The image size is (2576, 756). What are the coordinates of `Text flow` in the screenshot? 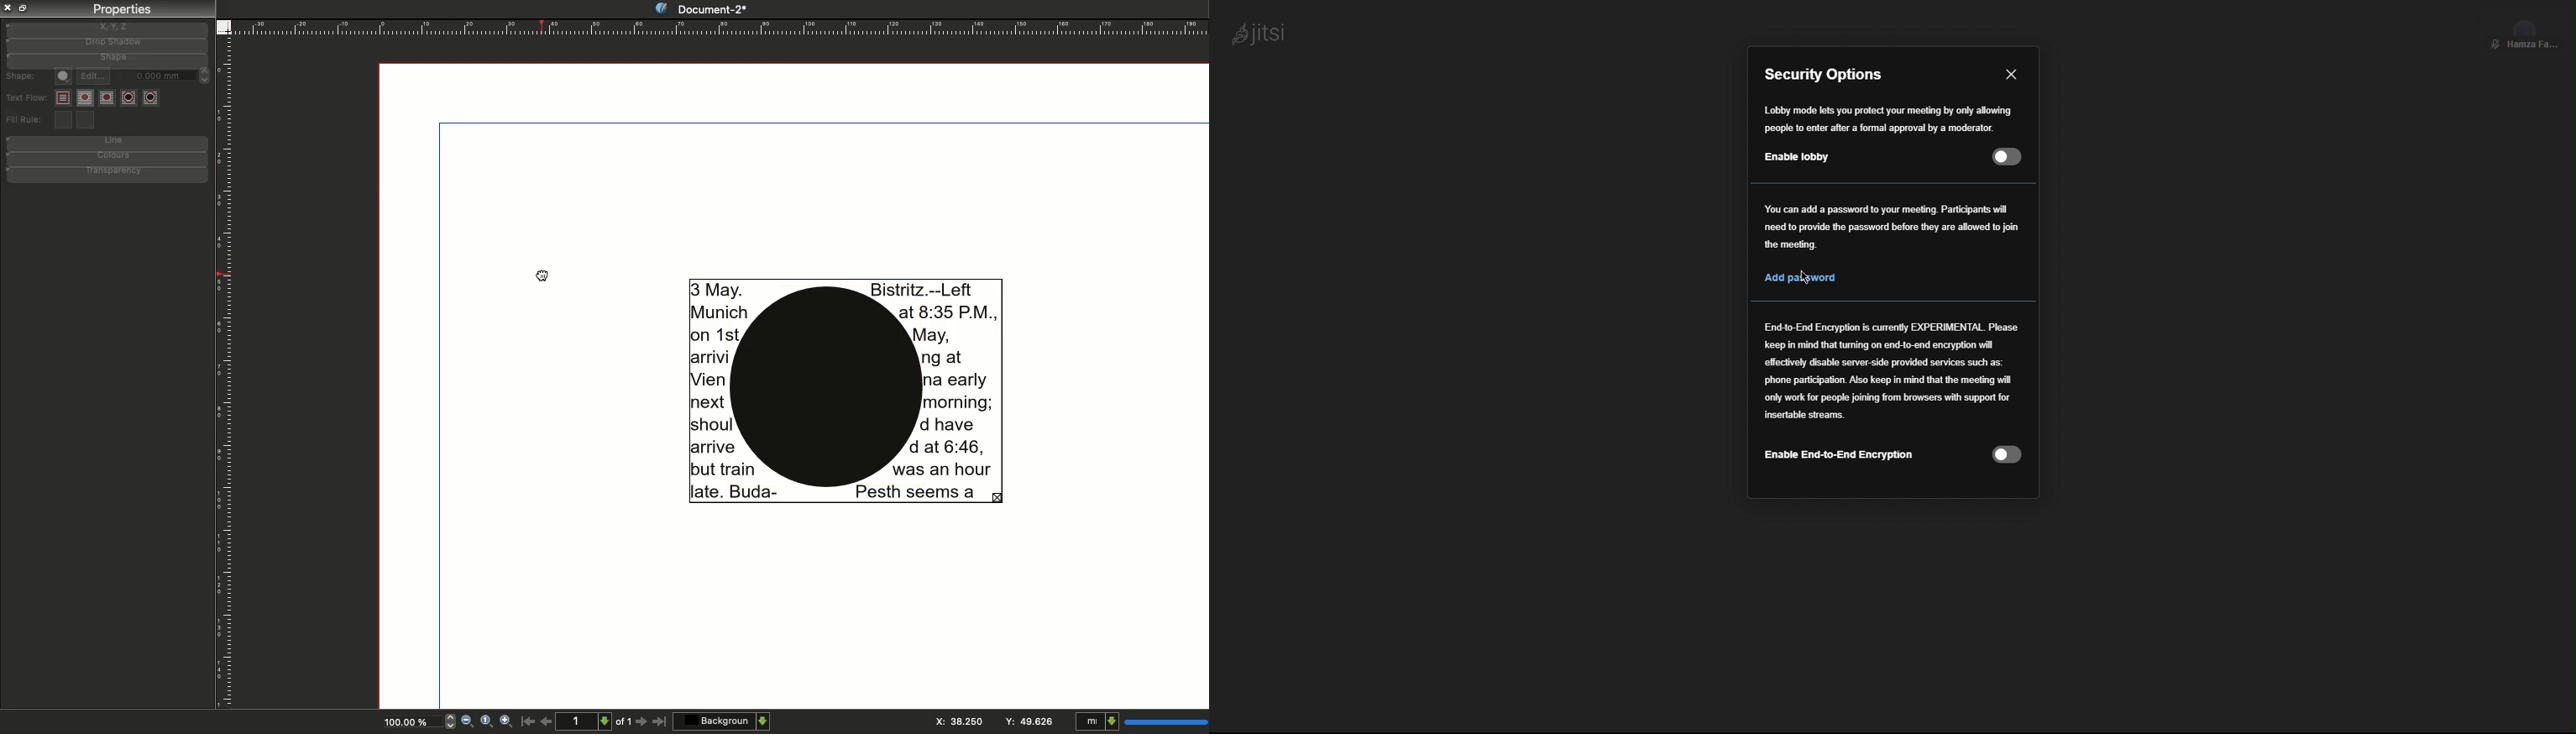 It's located at (25, 98).